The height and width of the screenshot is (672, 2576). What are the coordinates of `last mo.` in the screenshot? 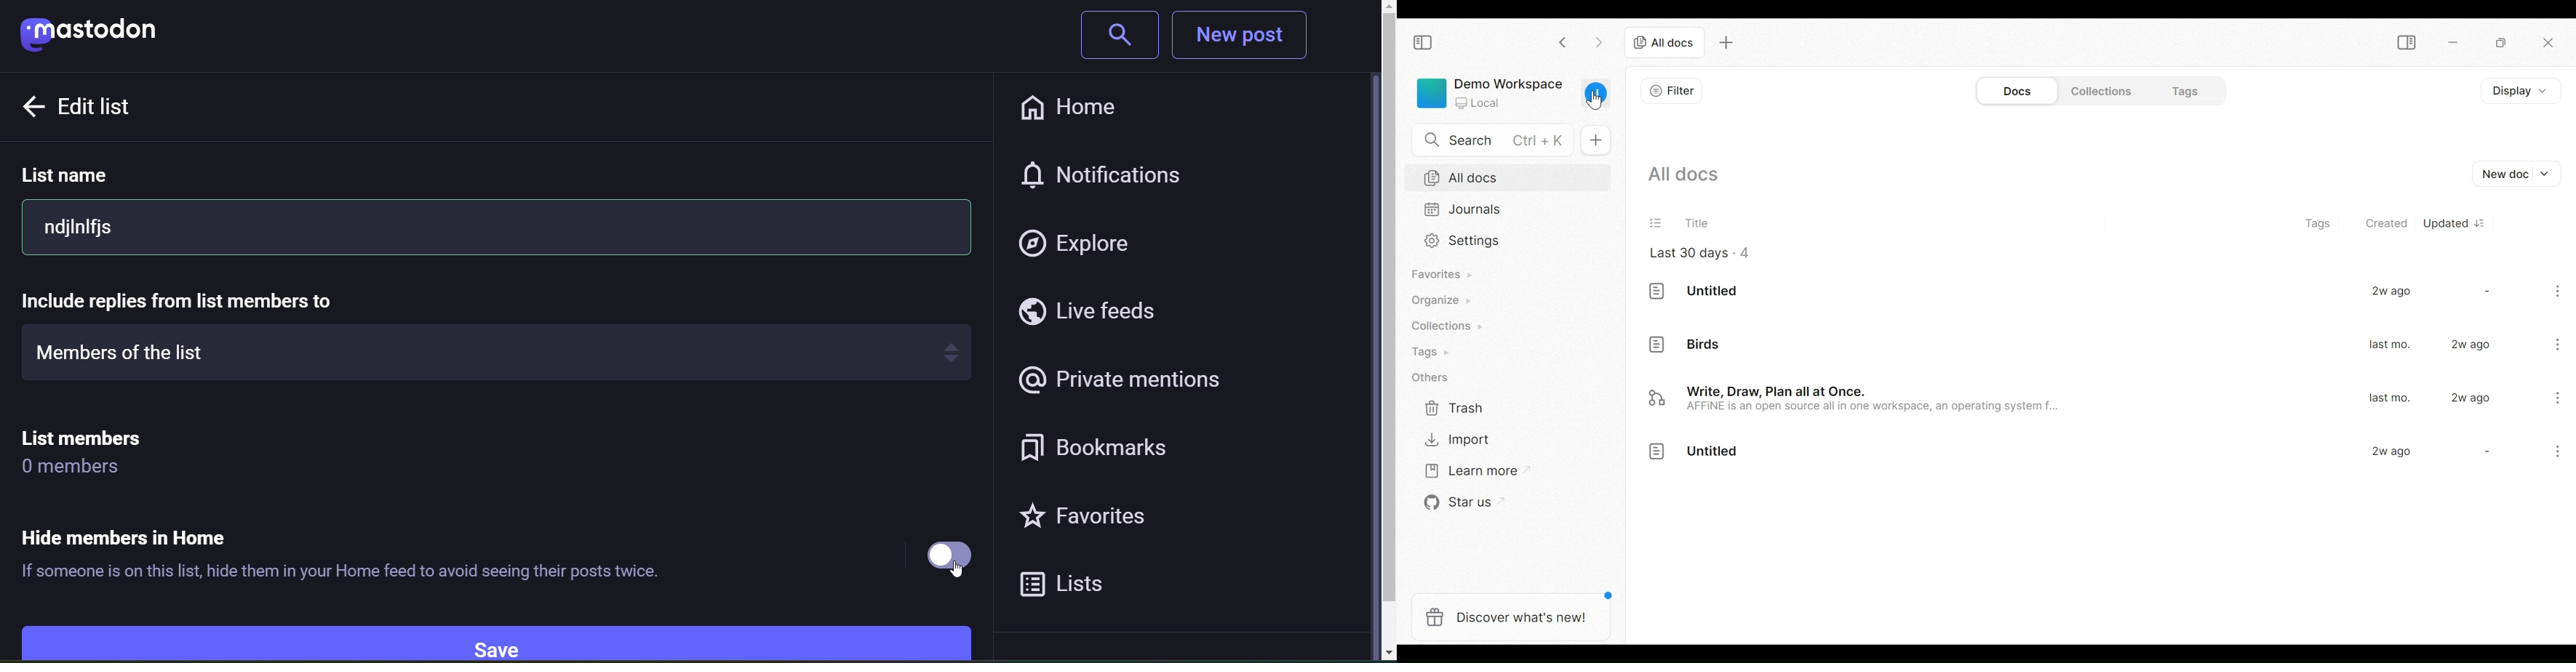 It's located at (2389, 346).